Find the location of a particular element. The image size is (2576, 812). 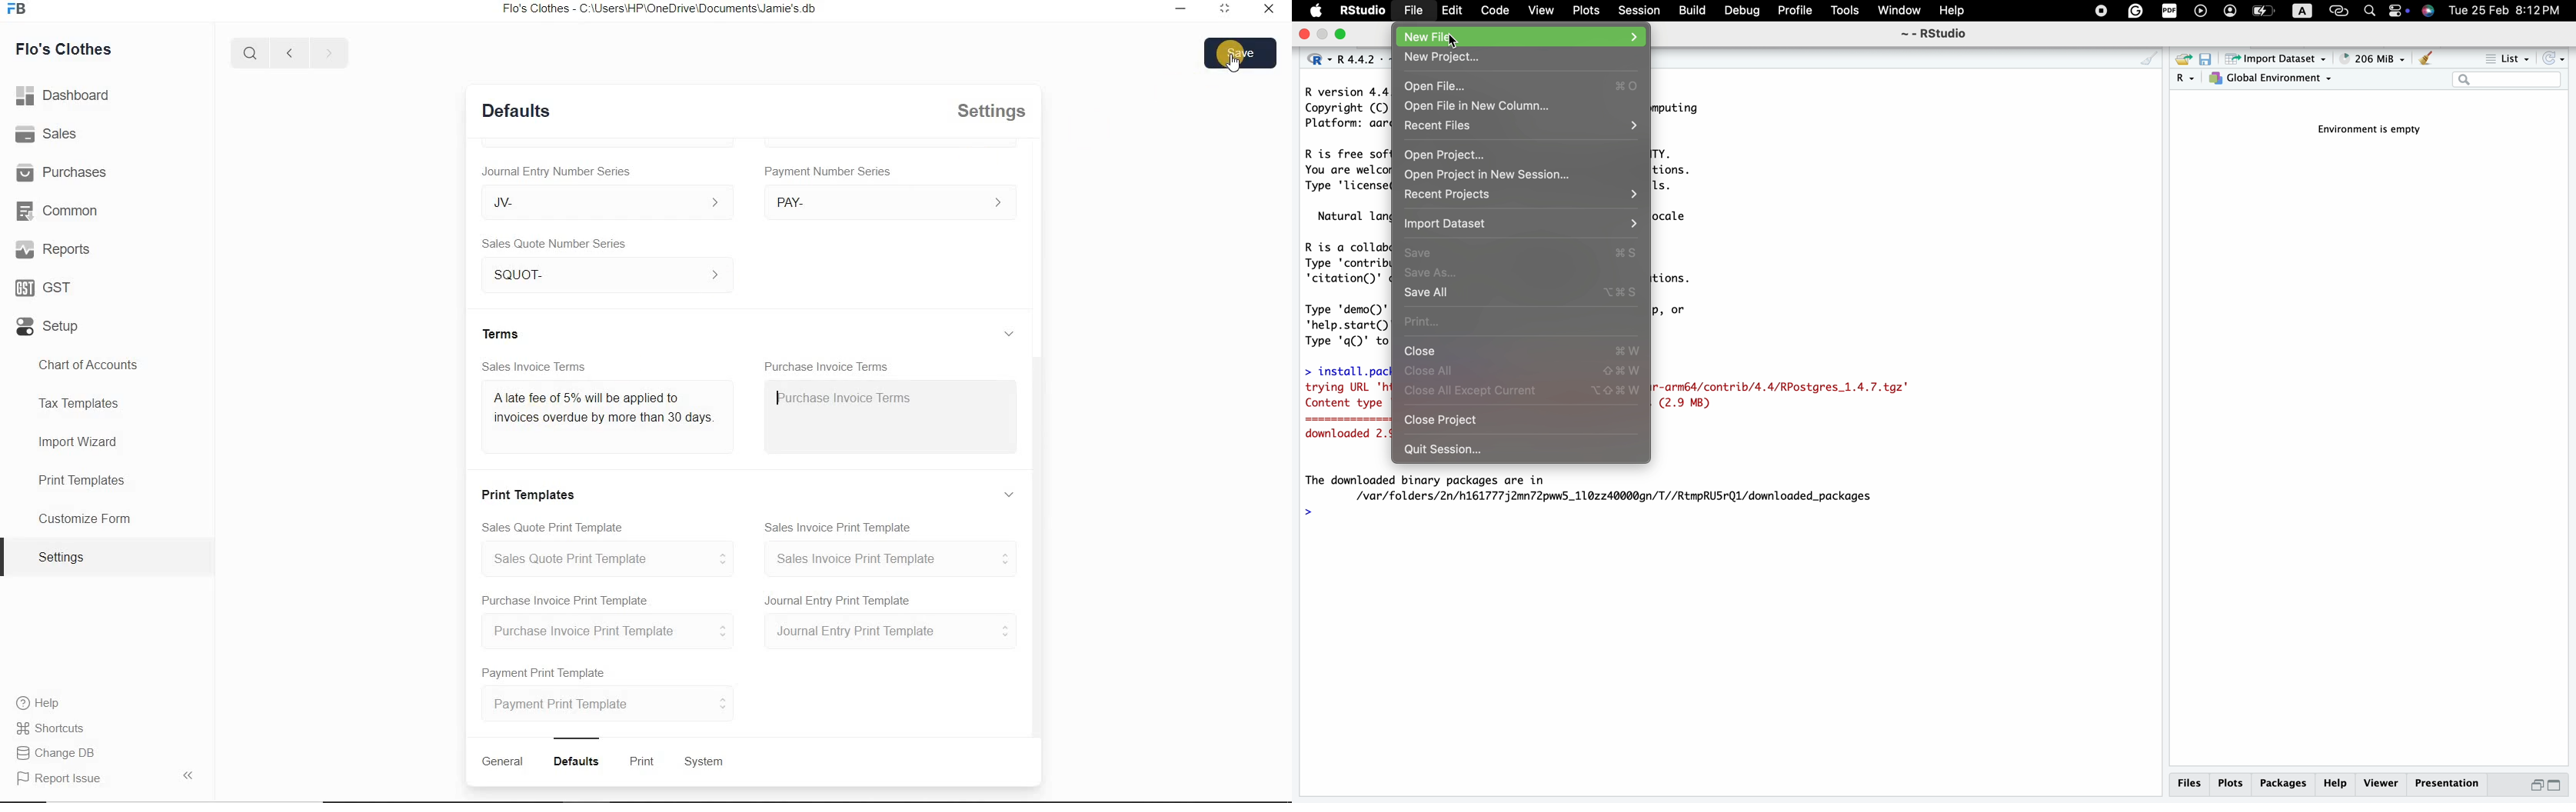

help is located at coordinates (1955, 10).